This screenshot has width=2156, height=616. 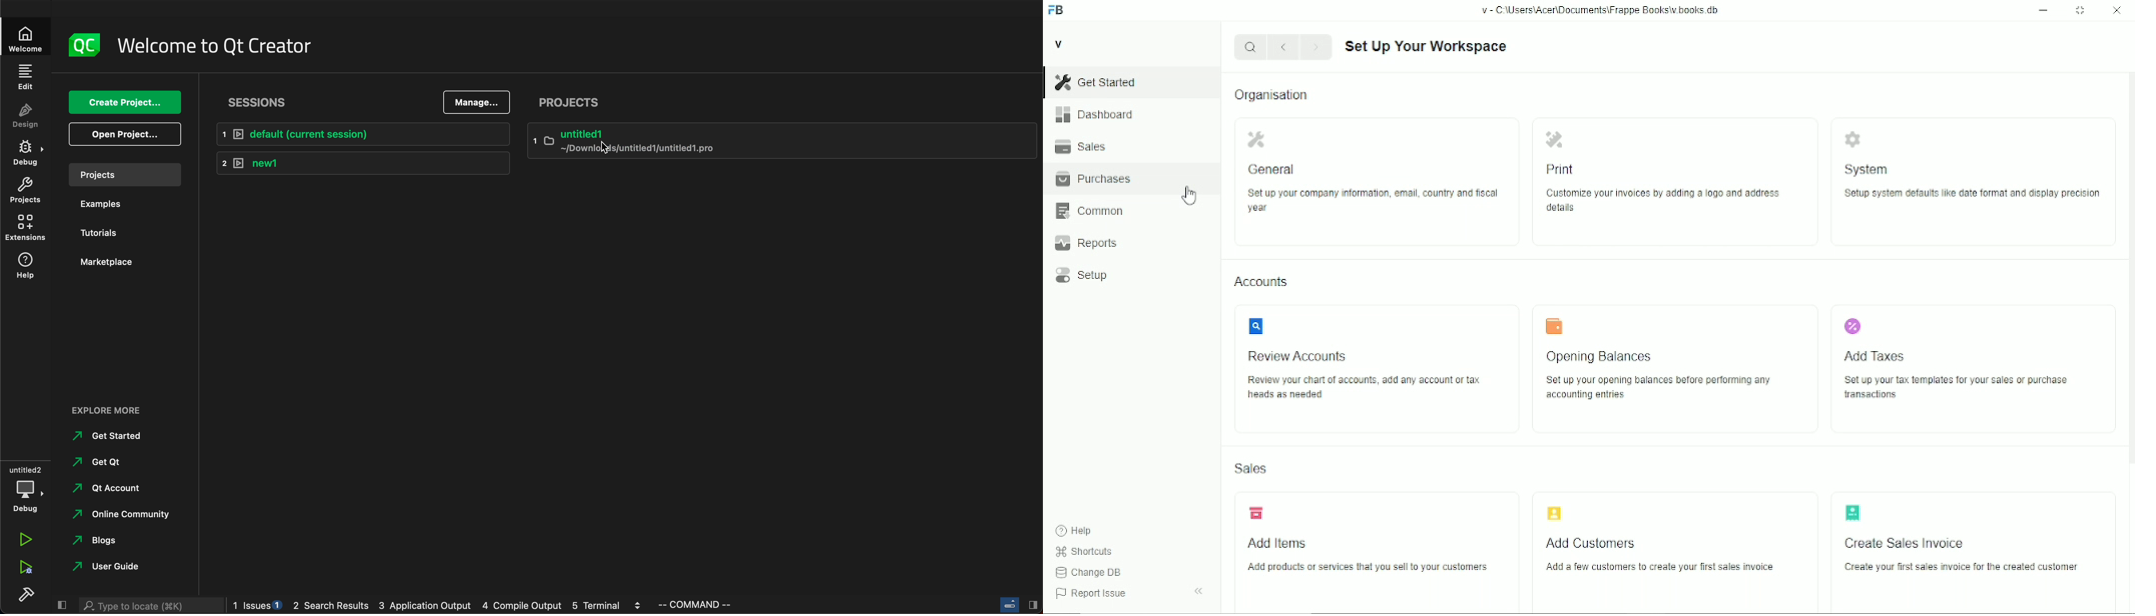 I want to click on Add Customers icon, so click(x=1554, y=513).